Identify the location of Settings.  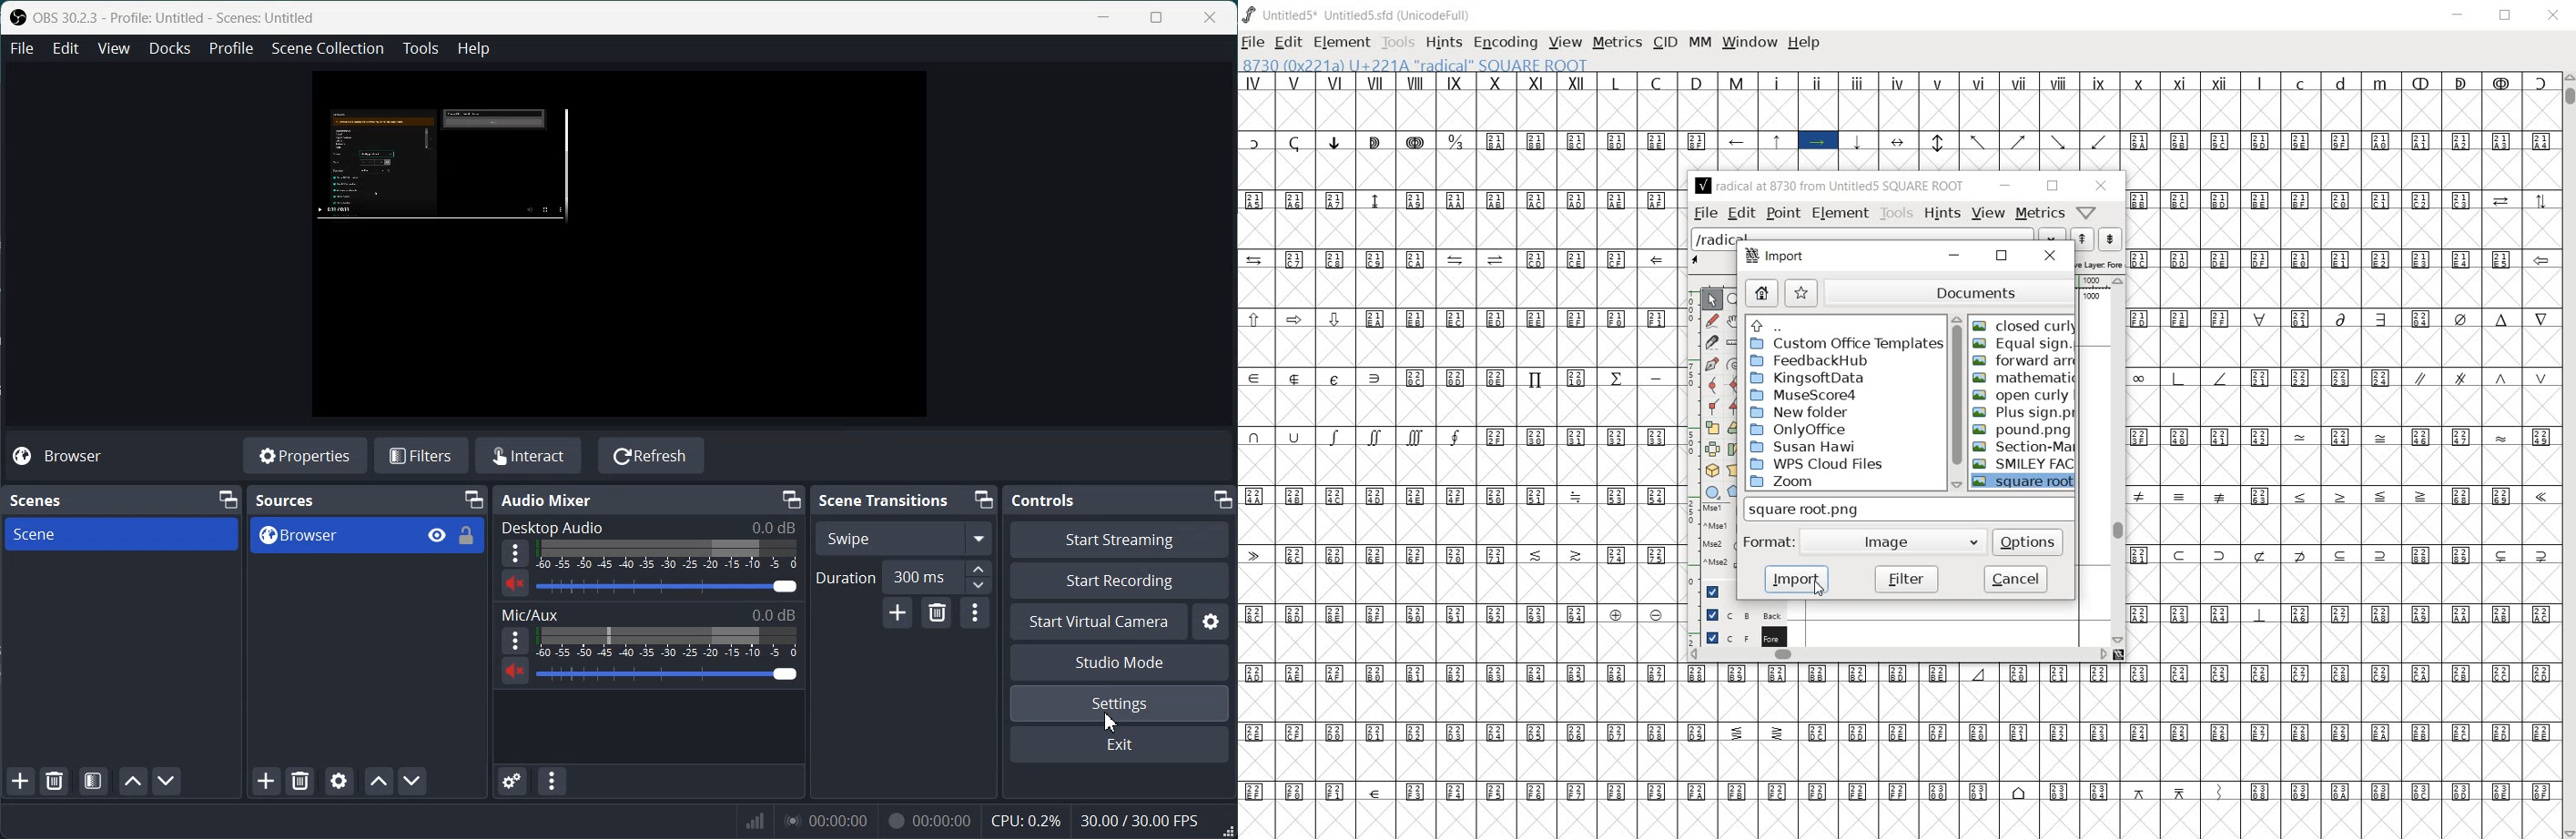
(1120, 704).